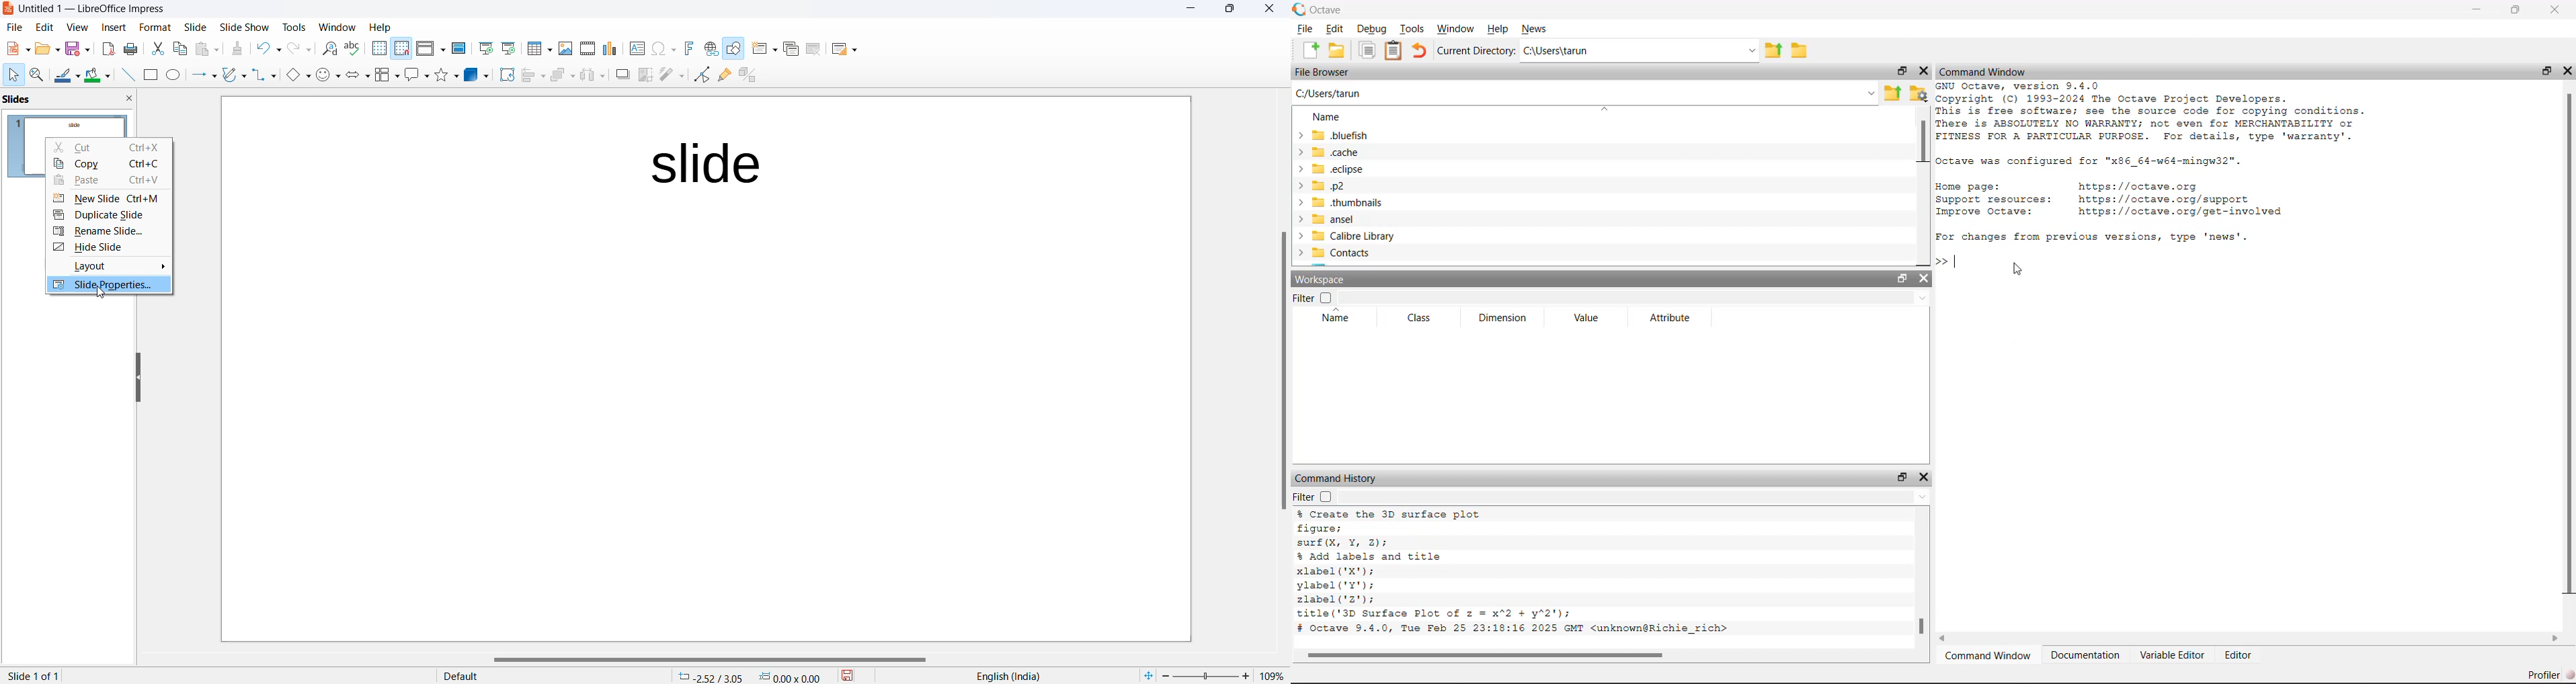 This screenshot has height=700, width=2576. What do you see at coordinates (1338, 586) in the screenshot?
I see `ylabel('Y');` at bounding box center [1338, 586].